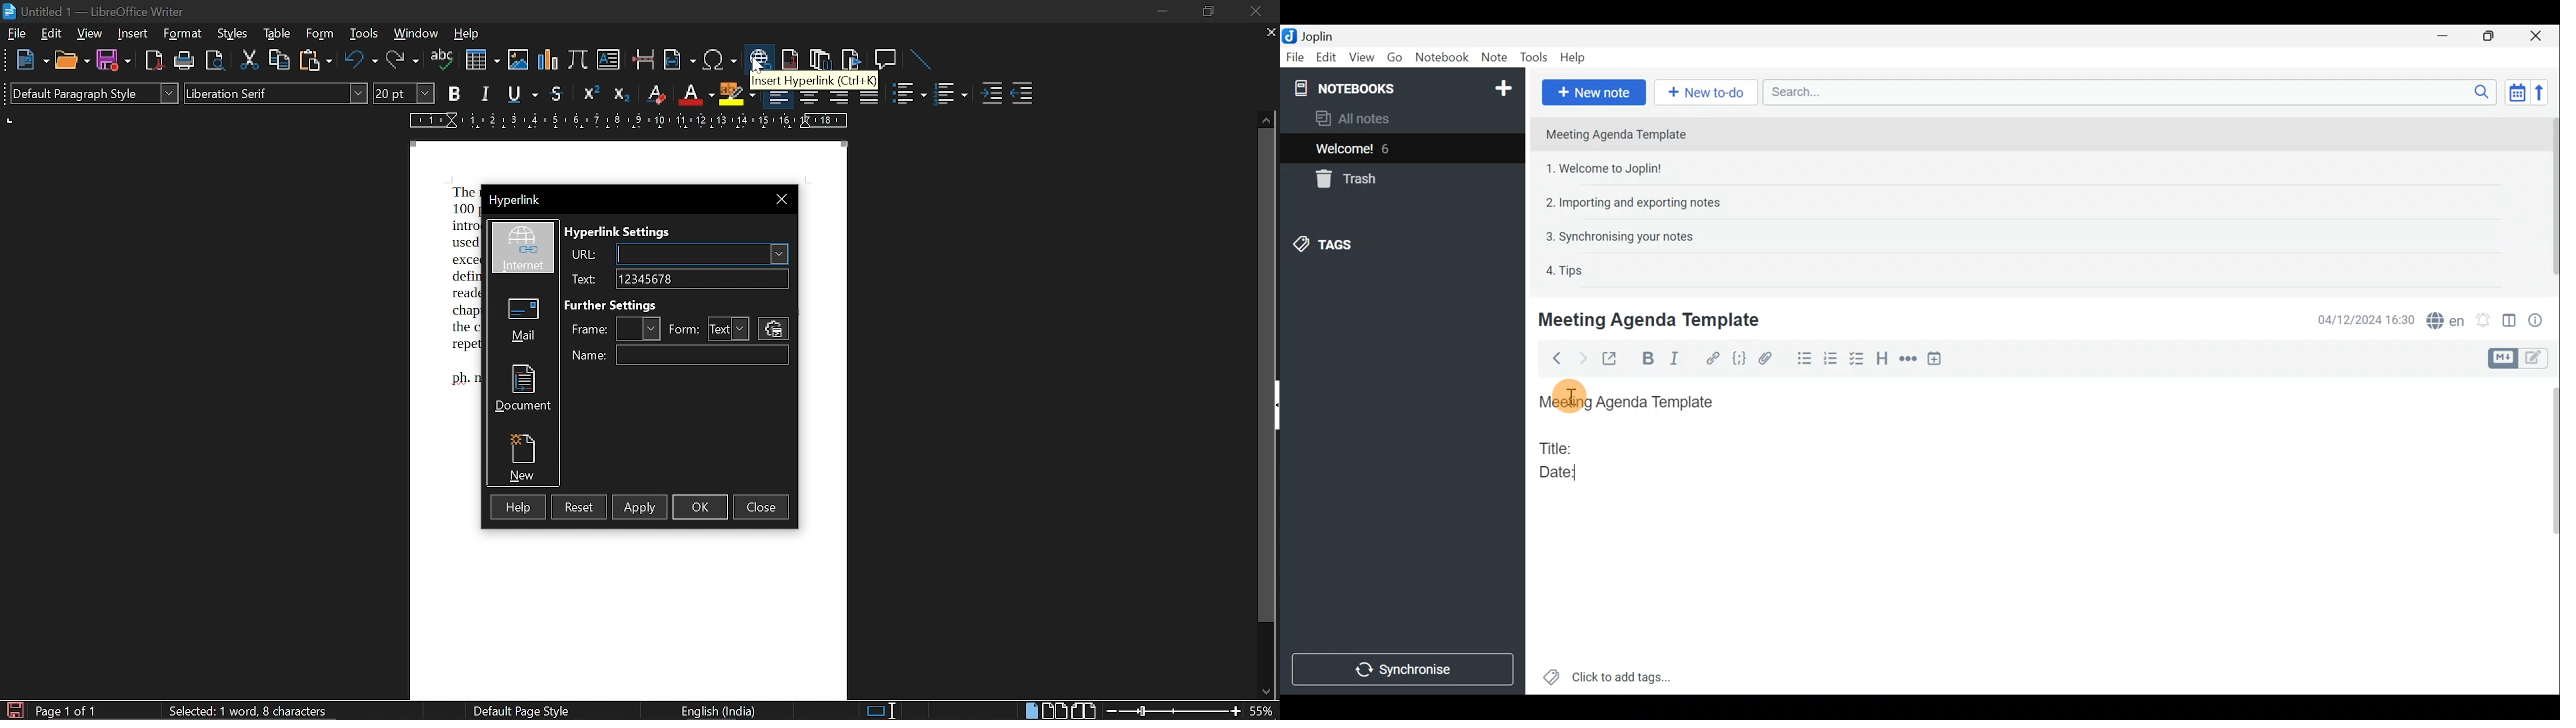 The height and width of the screenshot is (728, 2576). I want to click on Help, so click(1575, 57).